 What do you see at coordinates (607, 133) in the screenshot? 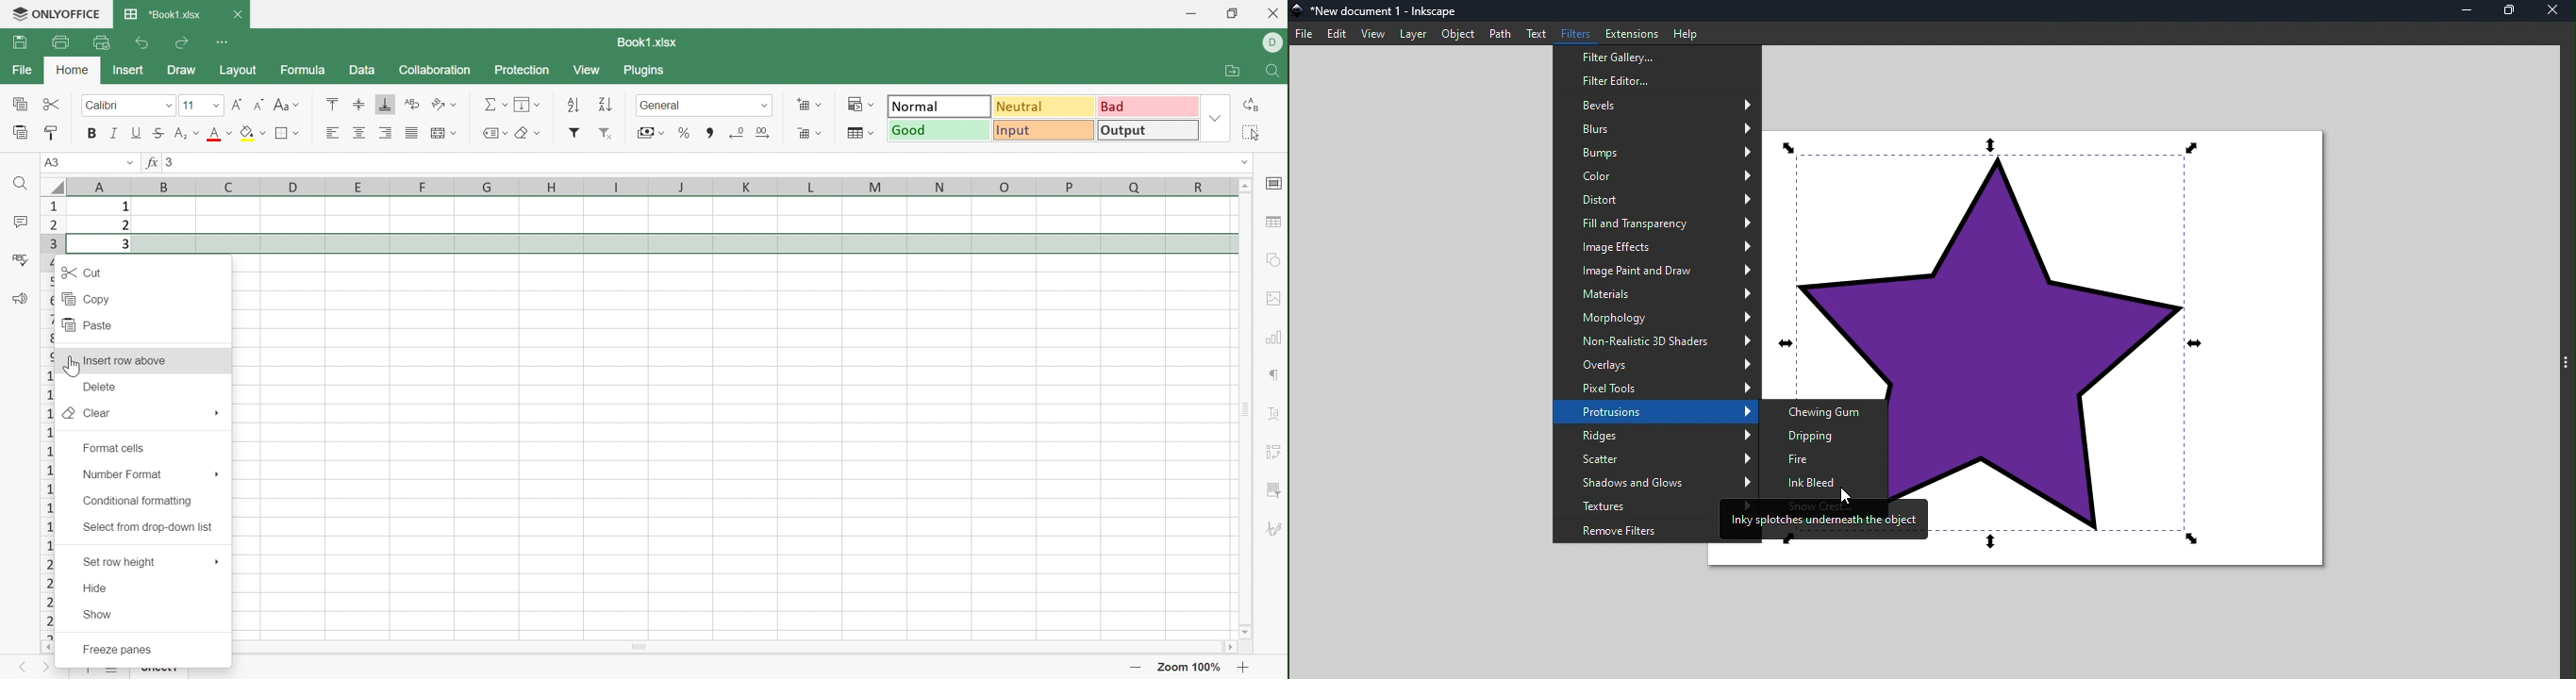
I see `Remove filter` at bounding box center [607, 133].